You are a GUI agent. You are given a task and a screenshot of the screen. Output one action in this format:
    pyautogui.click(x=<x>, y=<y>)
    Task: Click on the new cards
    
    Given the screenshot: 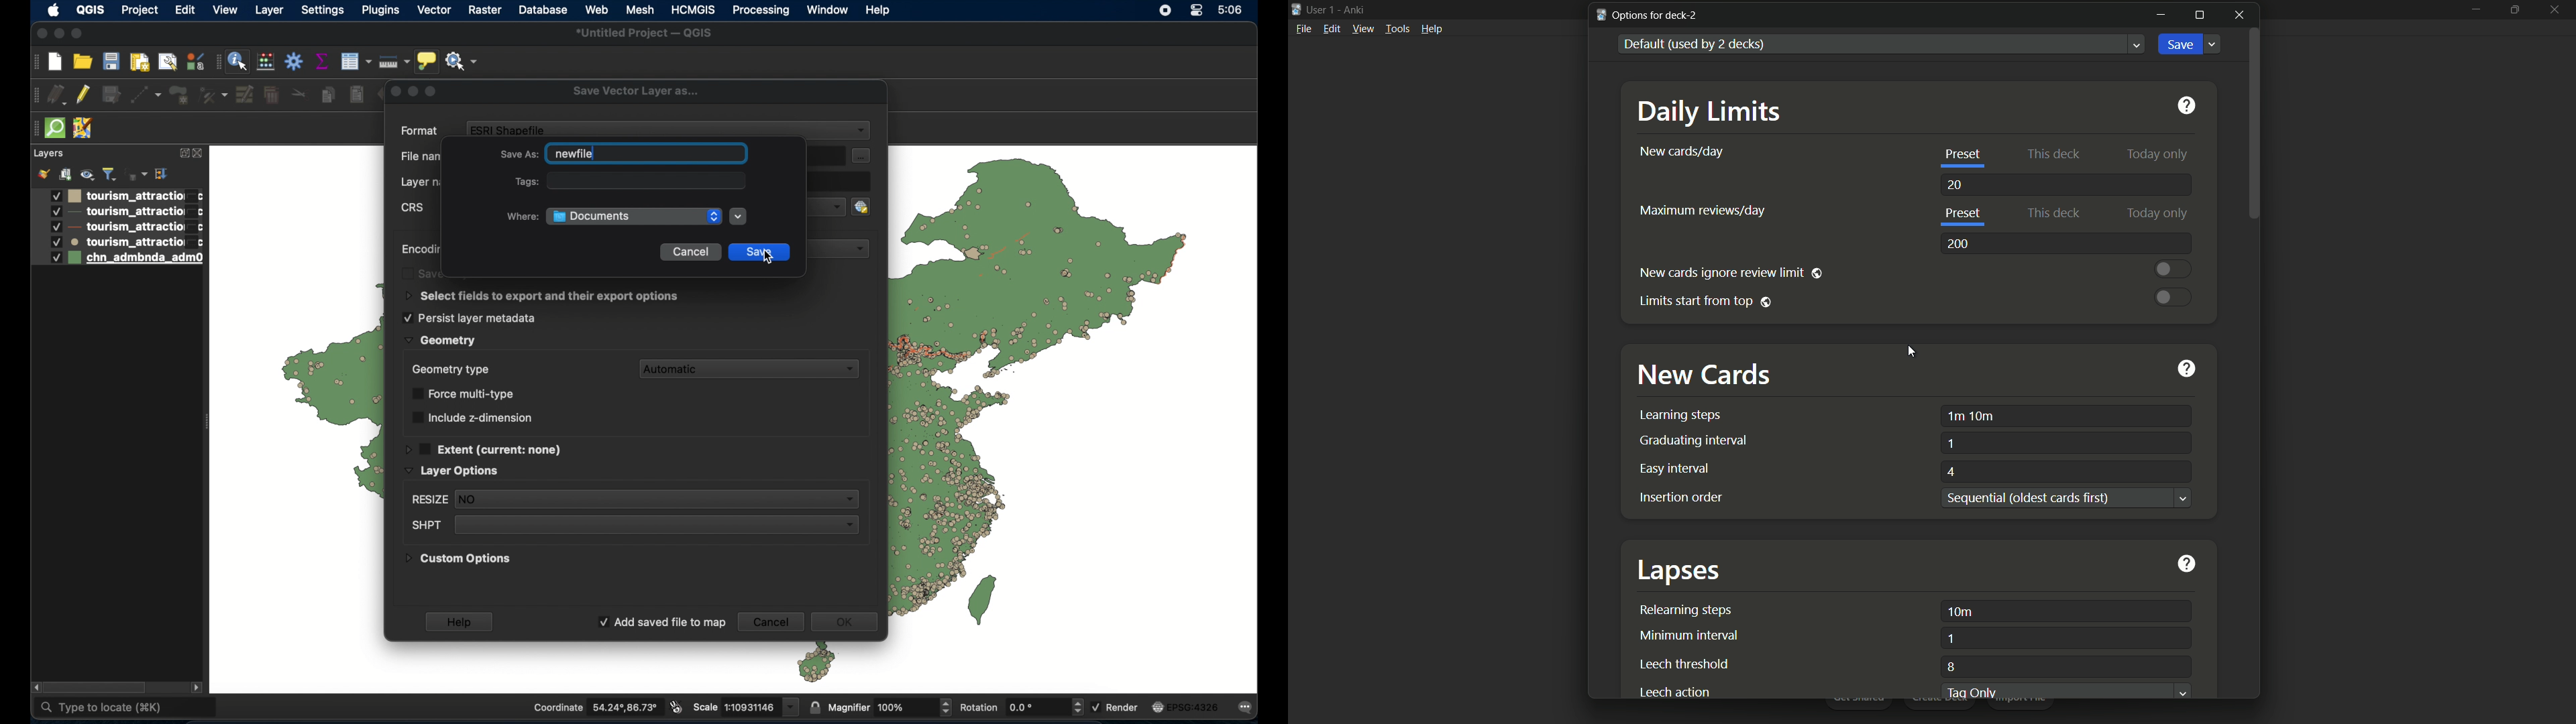 What is the action you would take?
    pyautogui.click(x=1707, y=373)
    